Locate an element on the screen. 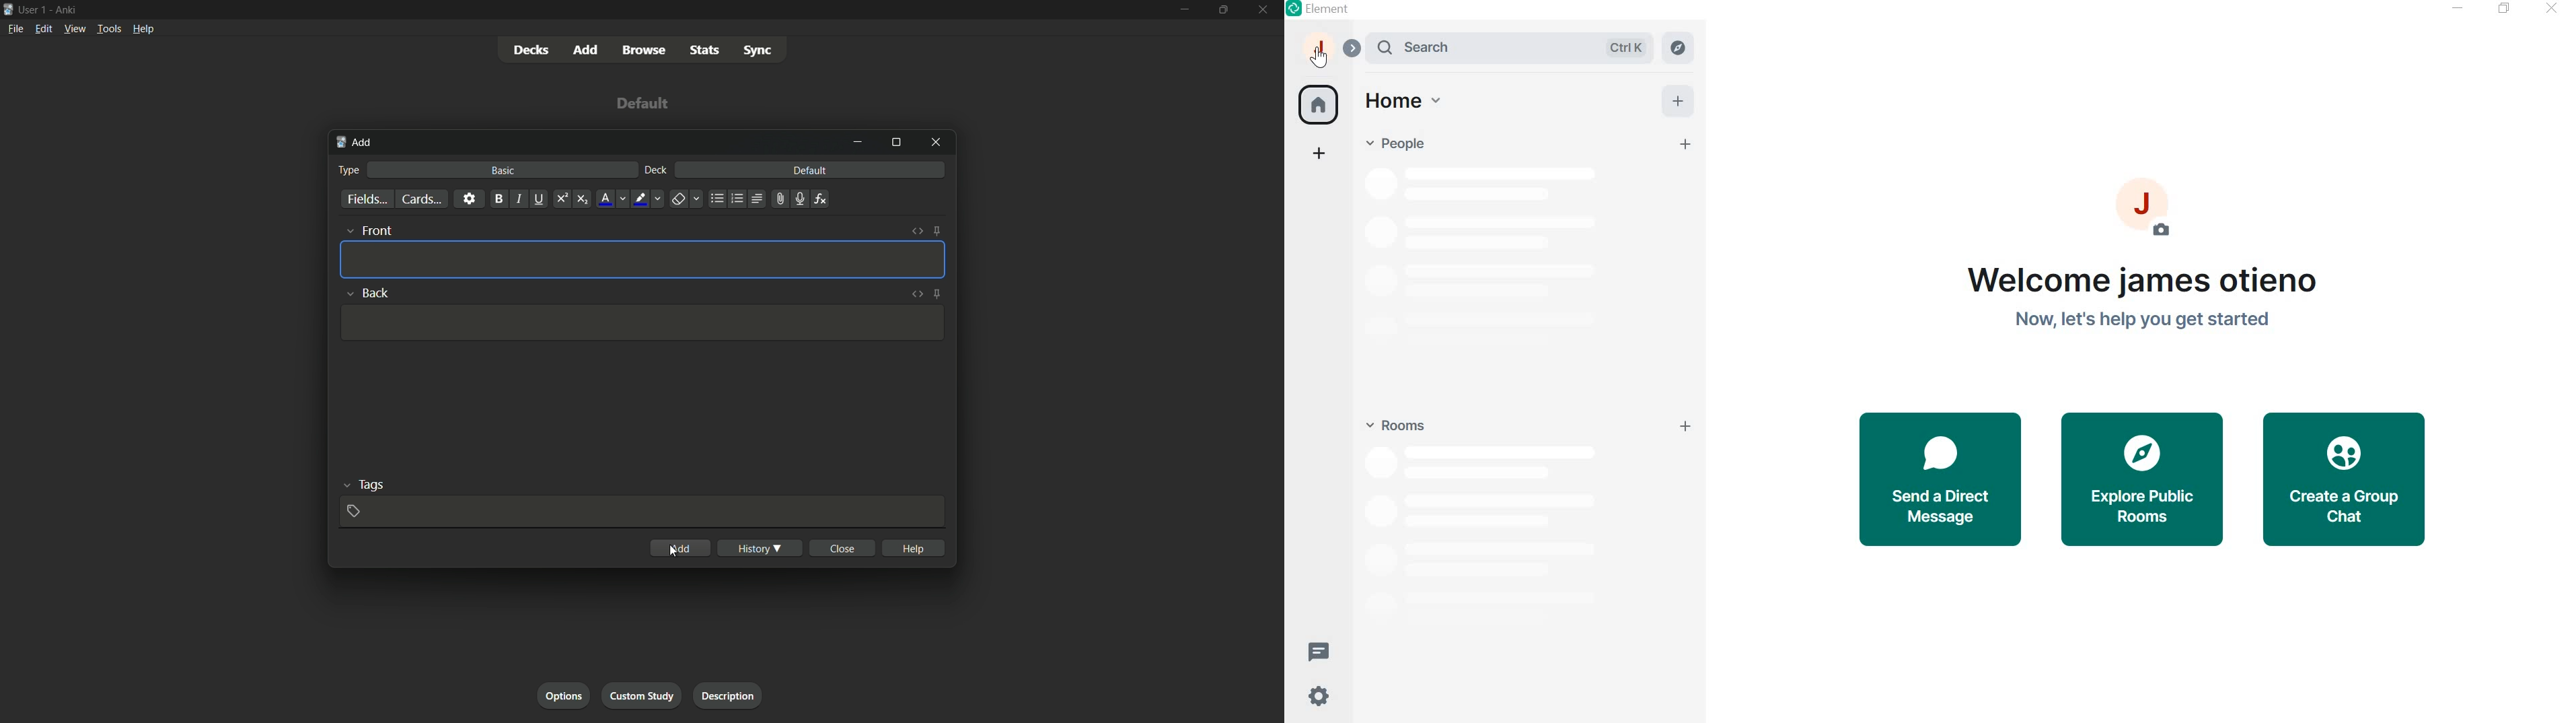 Image resolution: width=2576 pixels, height=728 pixels. text highlight is located at coordinates (646, 199).